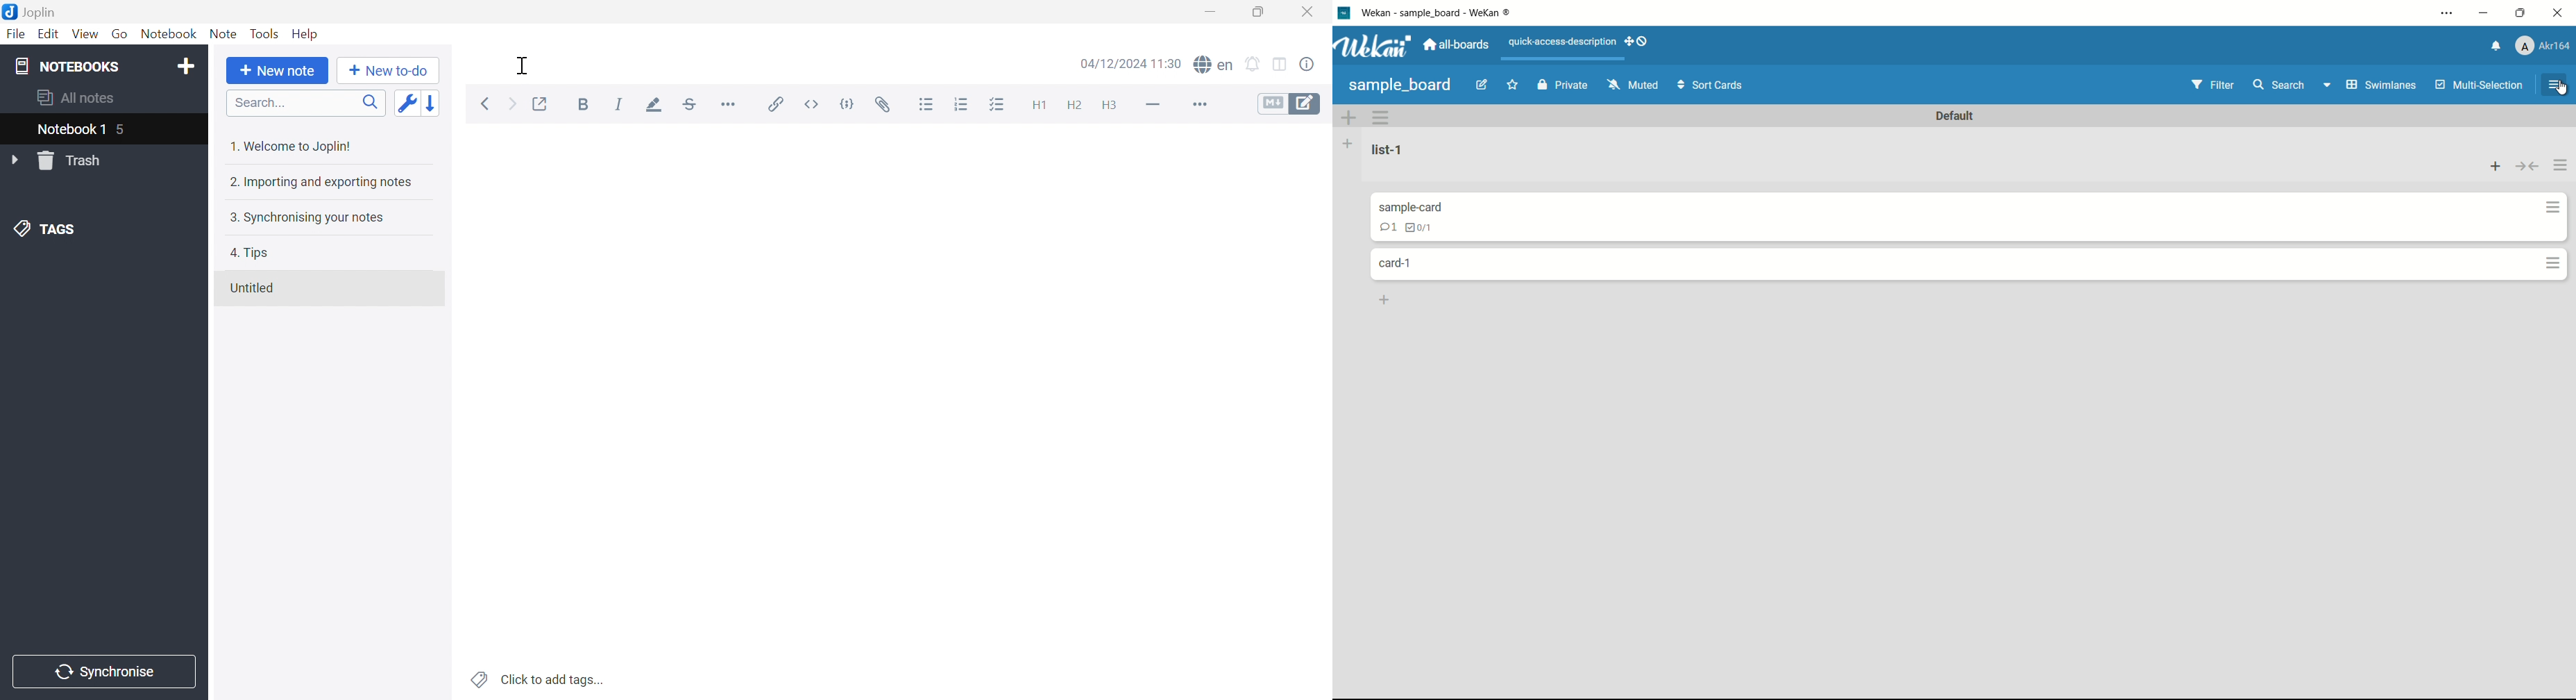 The image size is (2576, 700). What do you see at coordinates (511, 103) in the screenshot?
I see `Forward` at bounding box center [511, 103].